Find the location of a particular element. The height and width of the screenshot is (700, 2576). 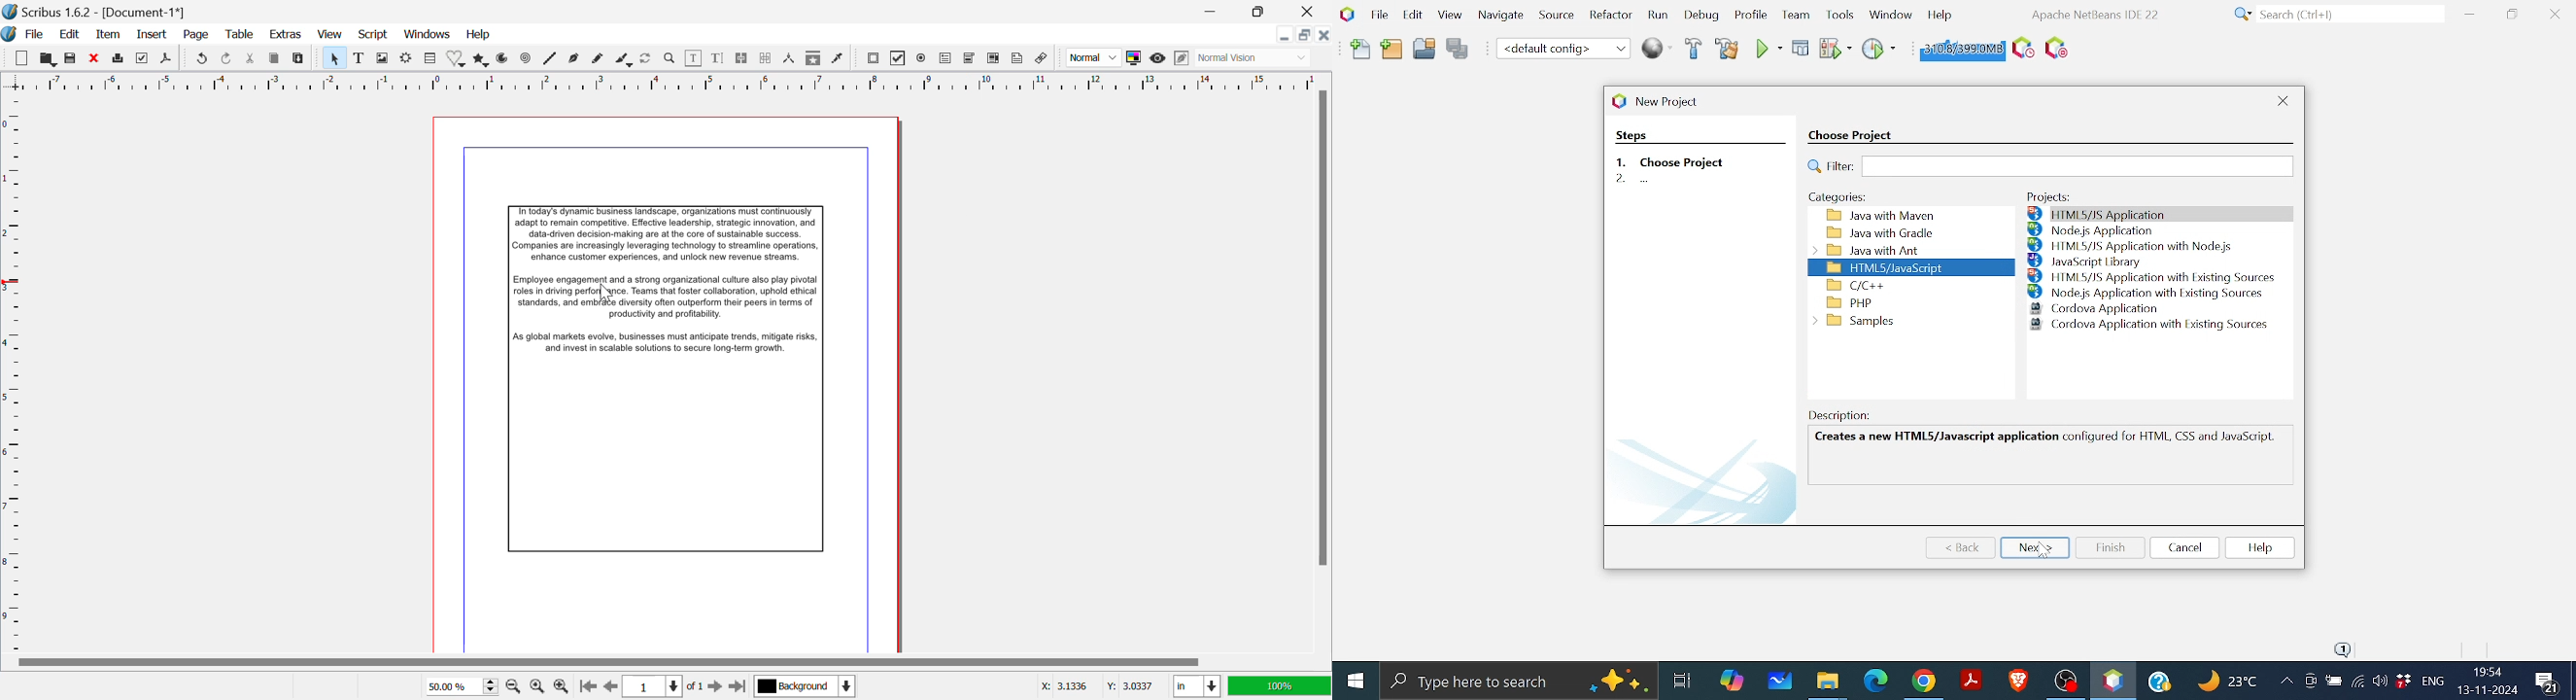

Run project is located at coordinates (1836, 49).